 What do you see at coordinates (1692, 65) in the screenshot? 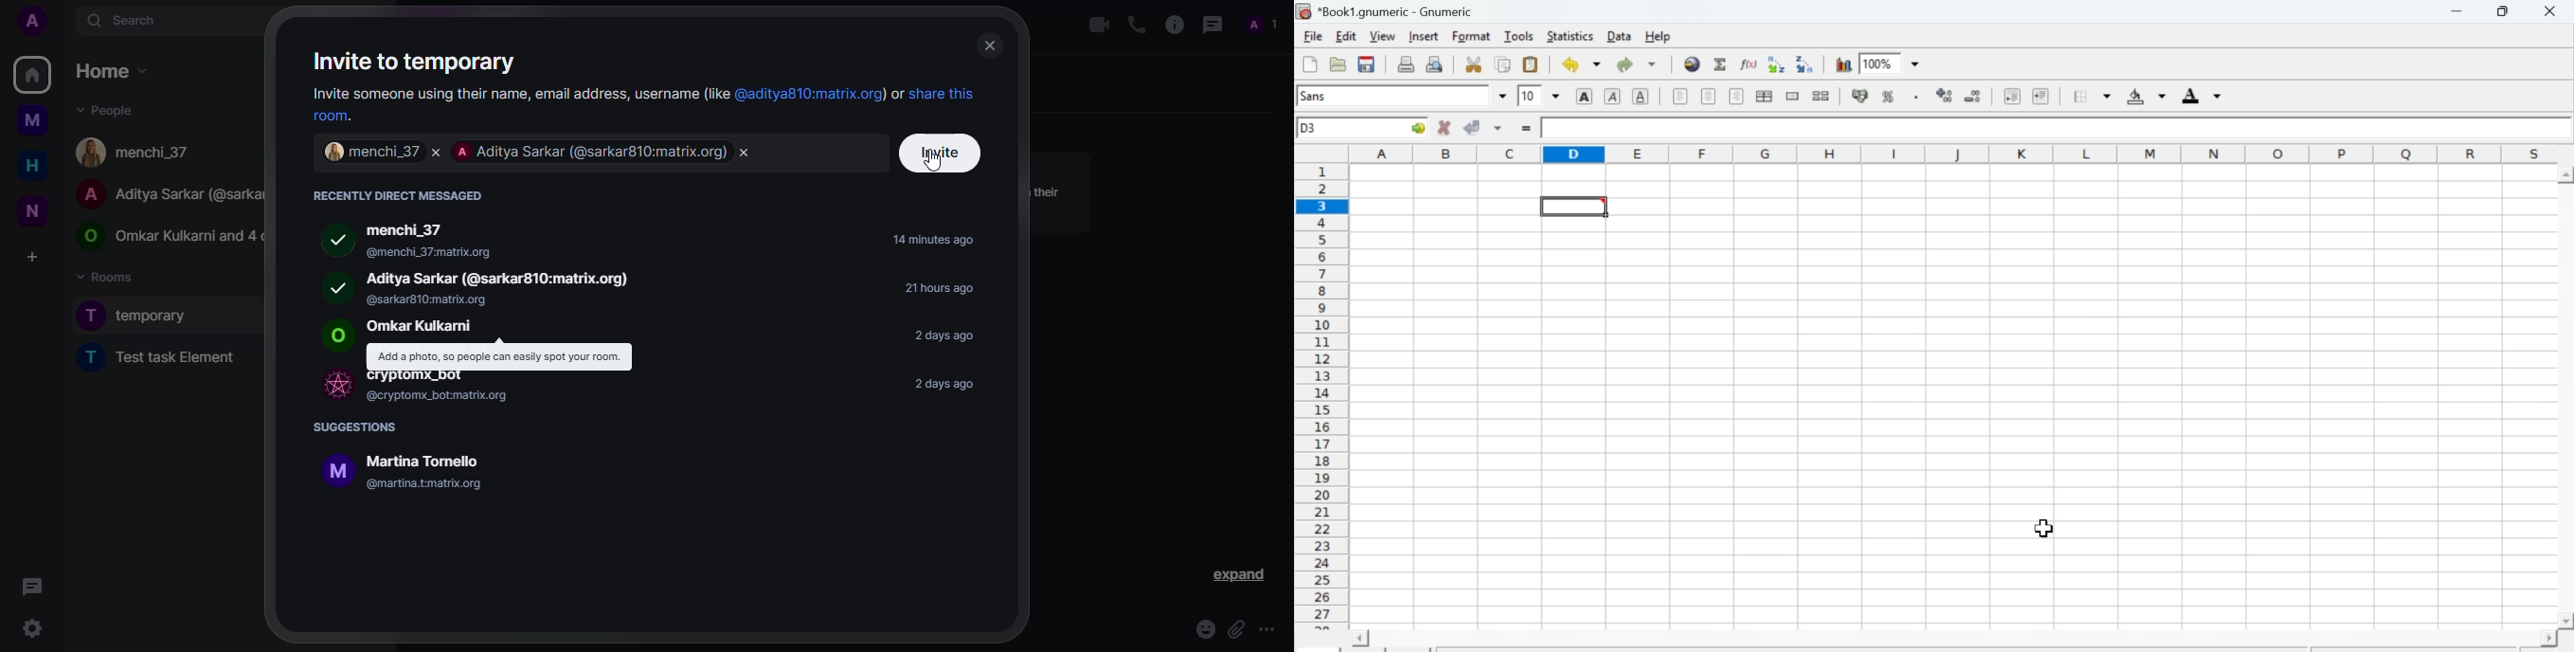
I see `Hyperlink` at bounding box center [1692, 65].